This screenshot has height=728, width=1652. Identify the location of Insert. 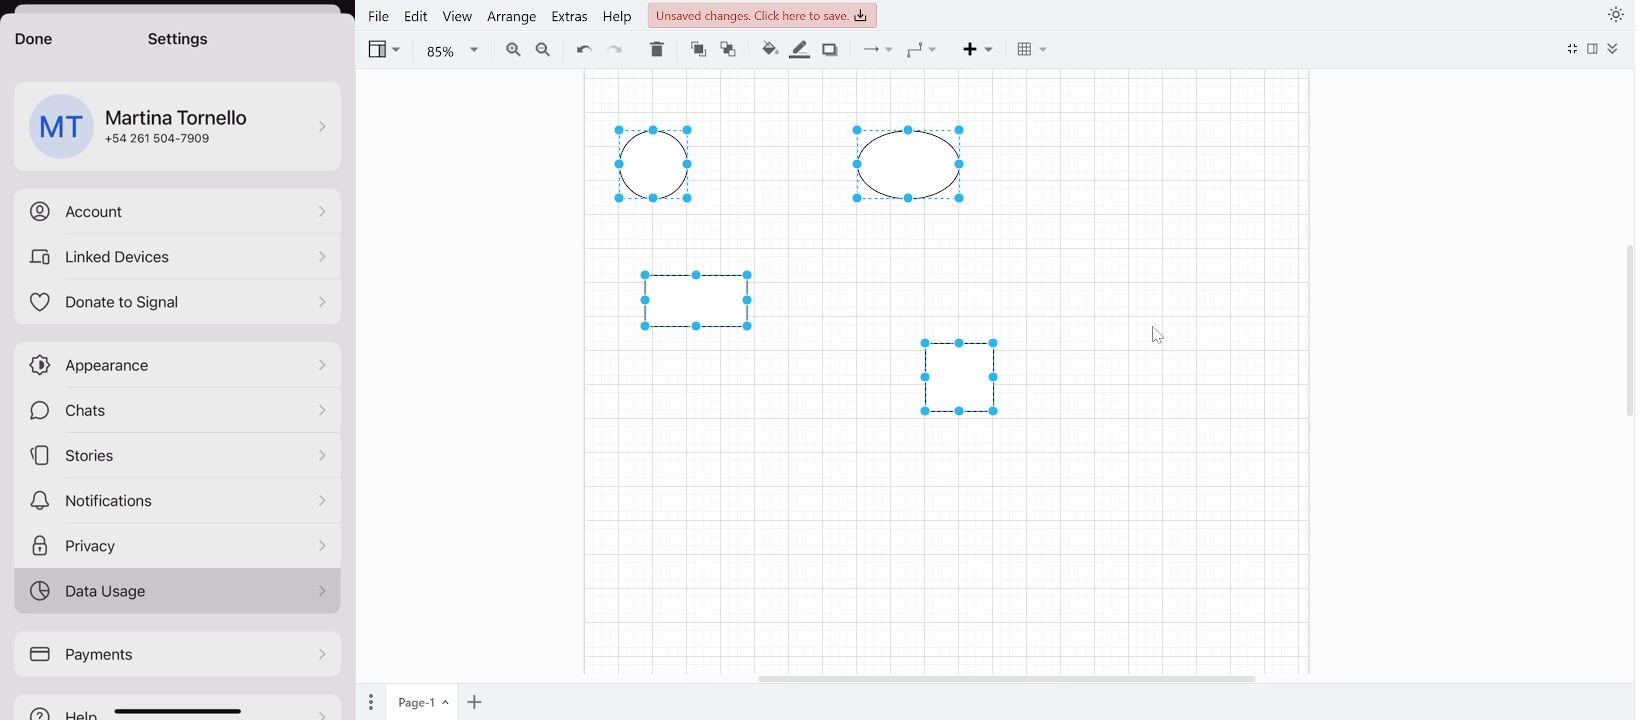
(981, 52).